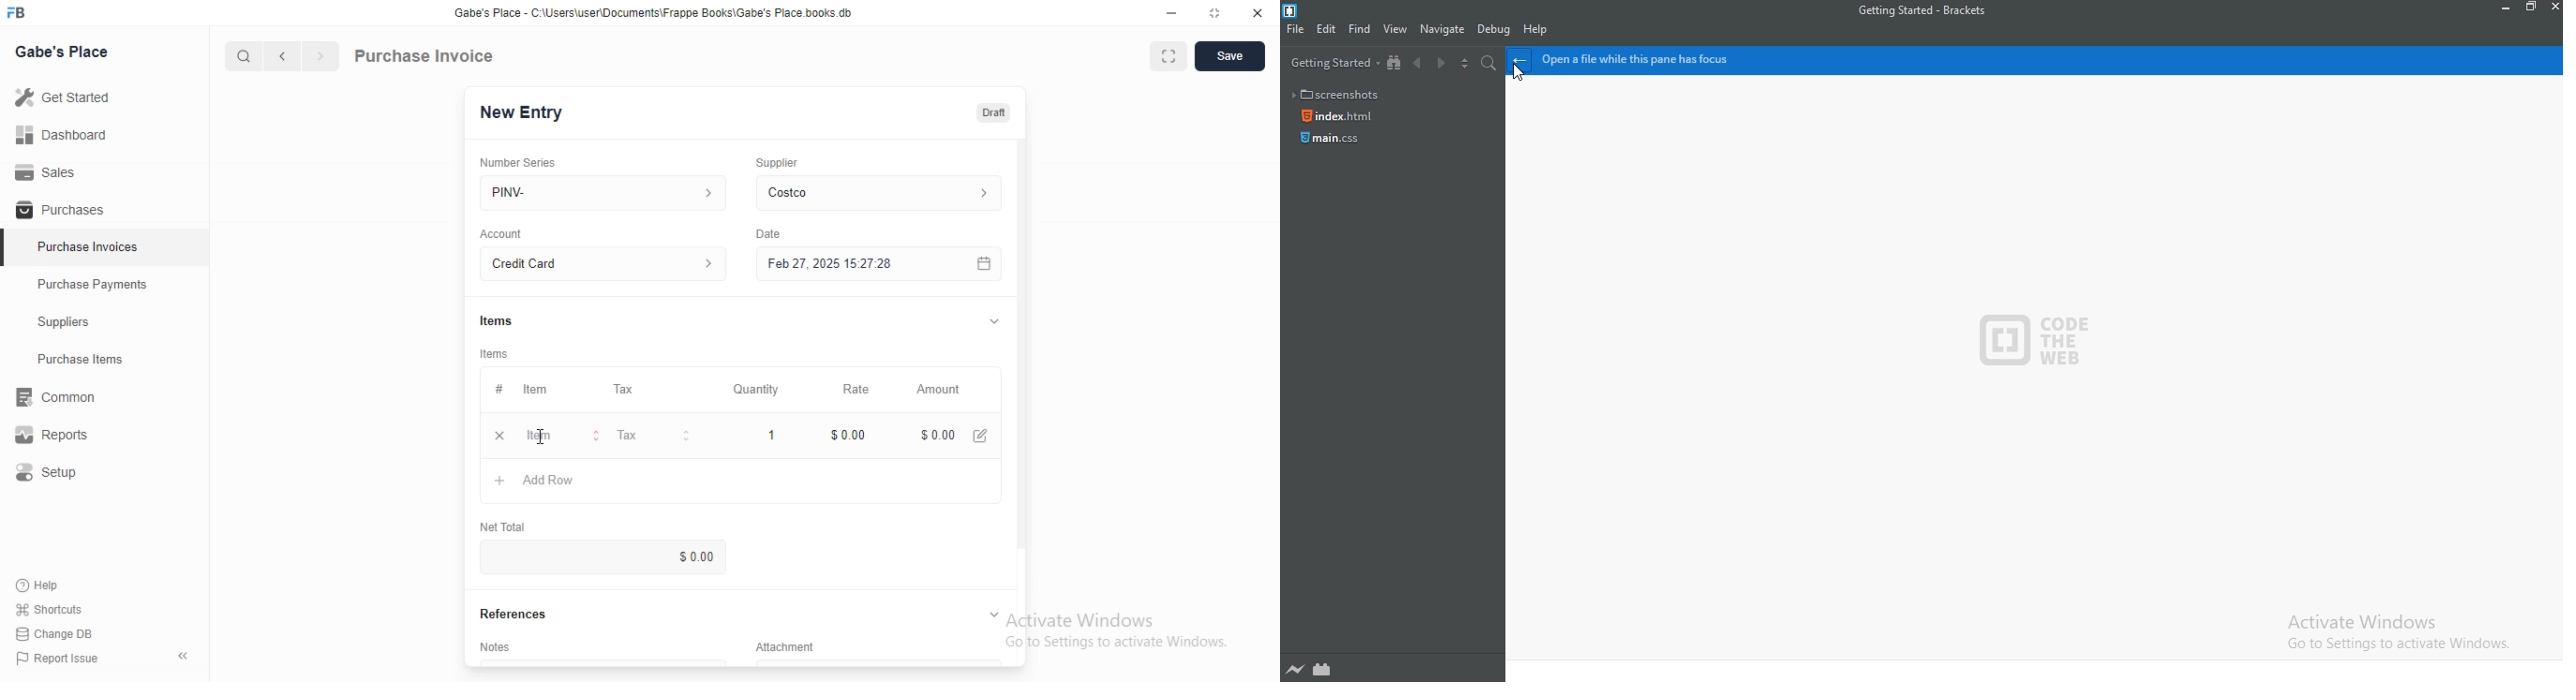  Describe the element at coordinates (750, 389) in the screenshot. I see `Quantity` at that location.